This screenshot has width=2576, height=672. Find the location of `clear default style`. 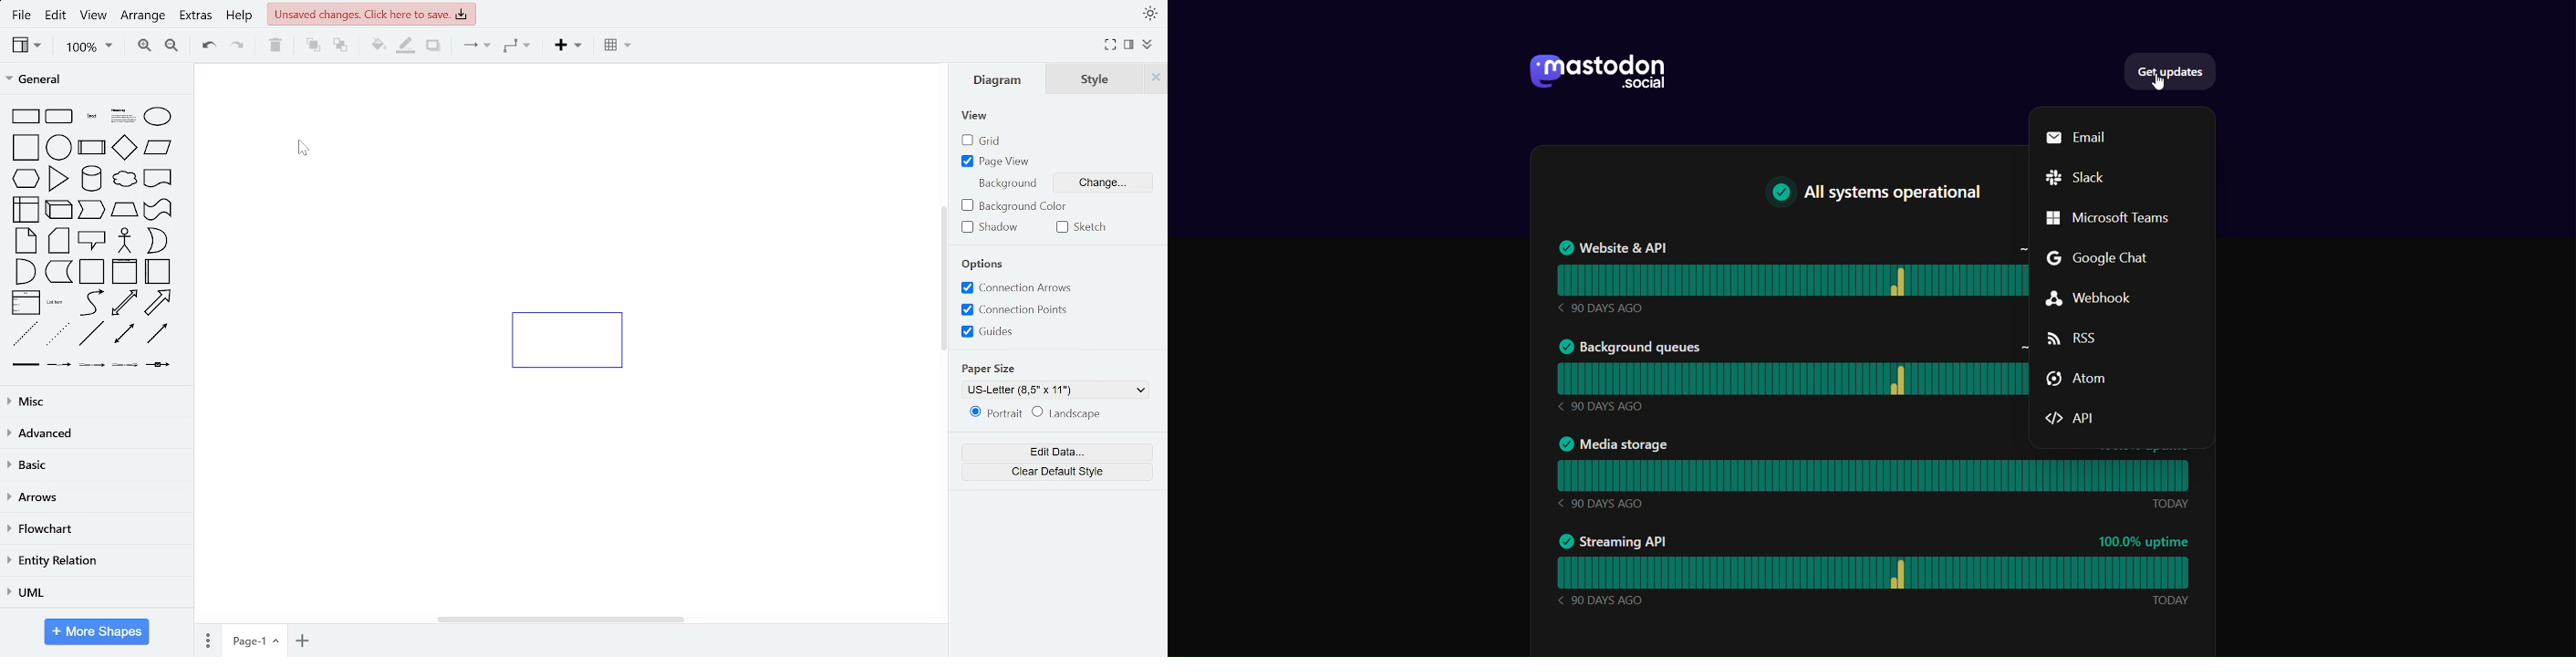

clear default style is located at coordinates (1057, 473).